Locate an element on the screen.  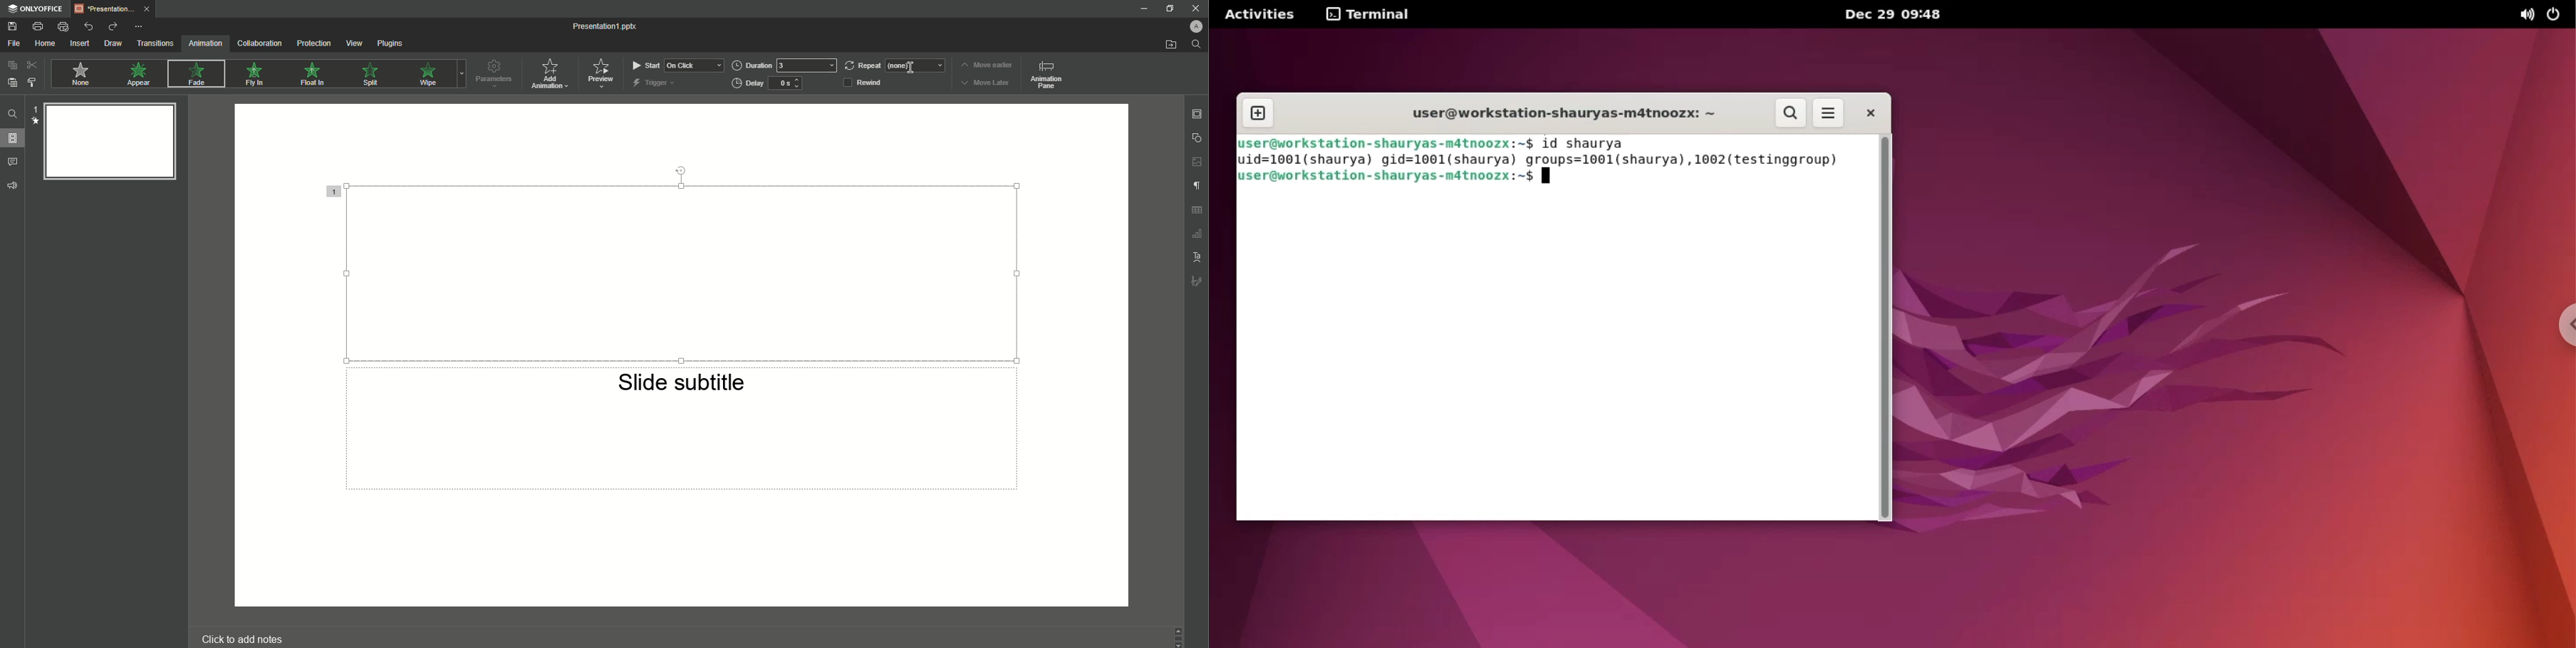
Open From File is located at coordinates (1169, 44).